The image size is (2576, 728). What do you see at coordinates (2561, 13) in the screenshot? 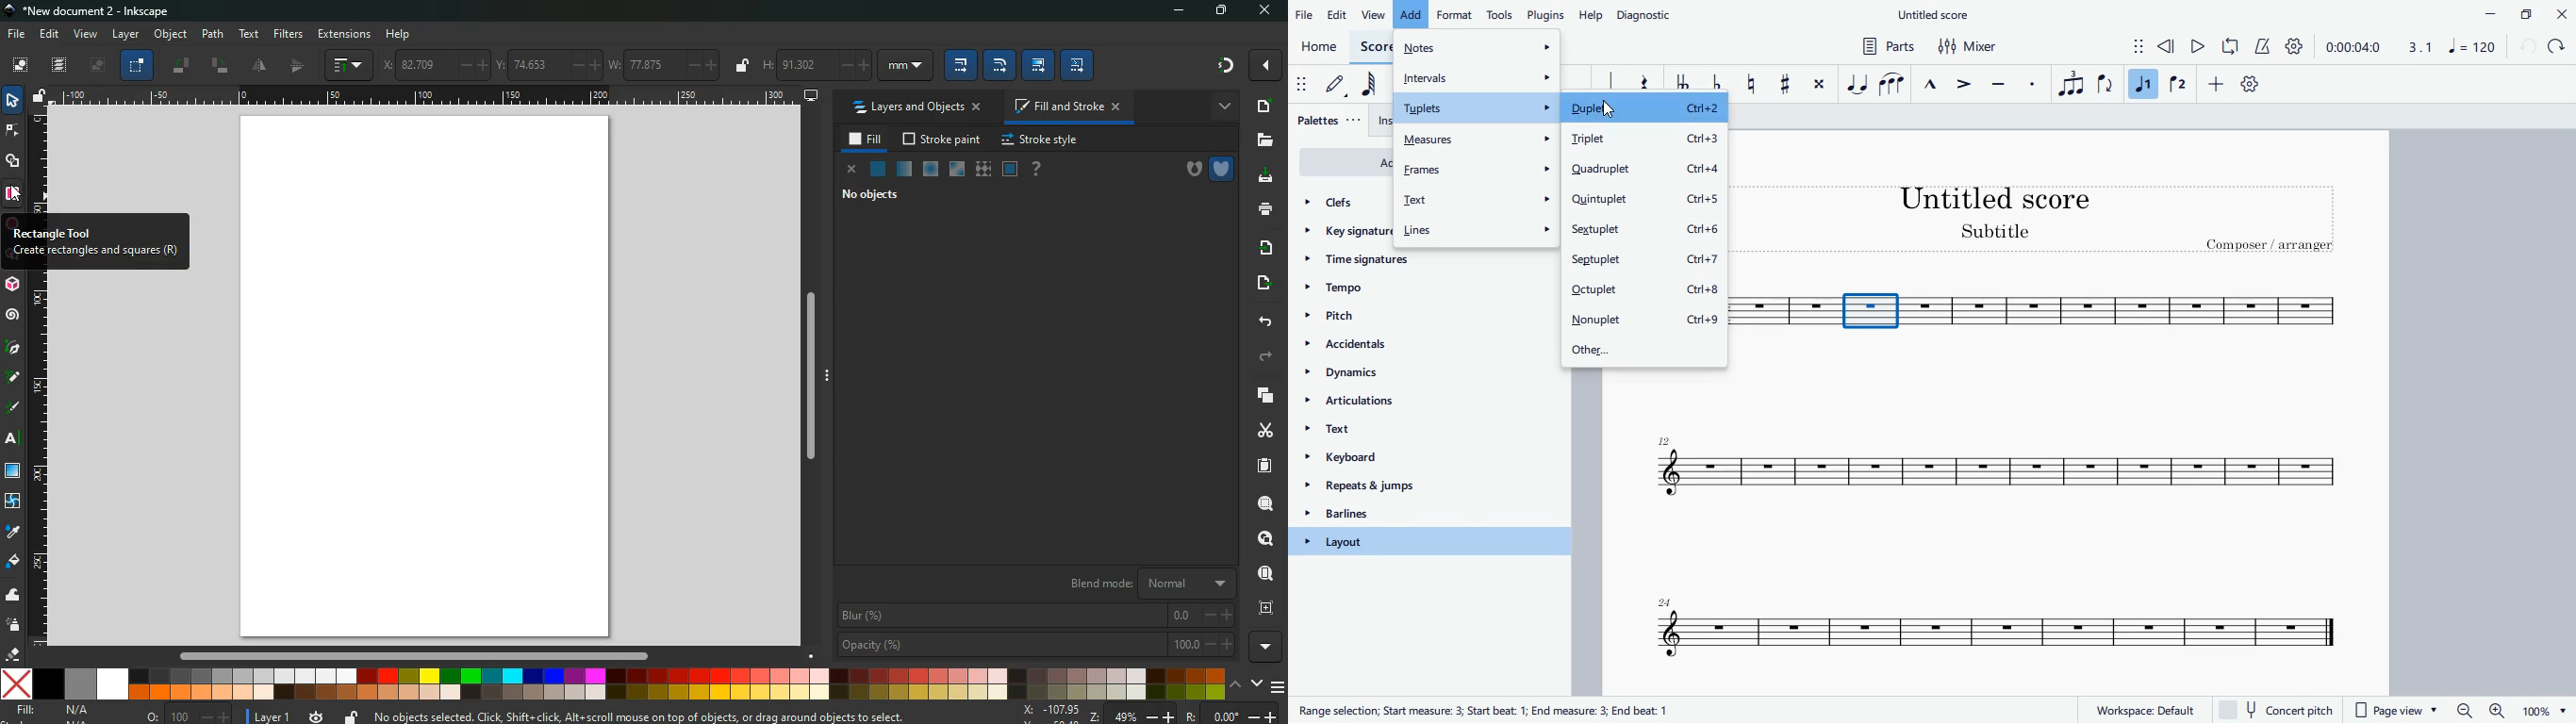
I see `close` at bounding box center [2561, 13].